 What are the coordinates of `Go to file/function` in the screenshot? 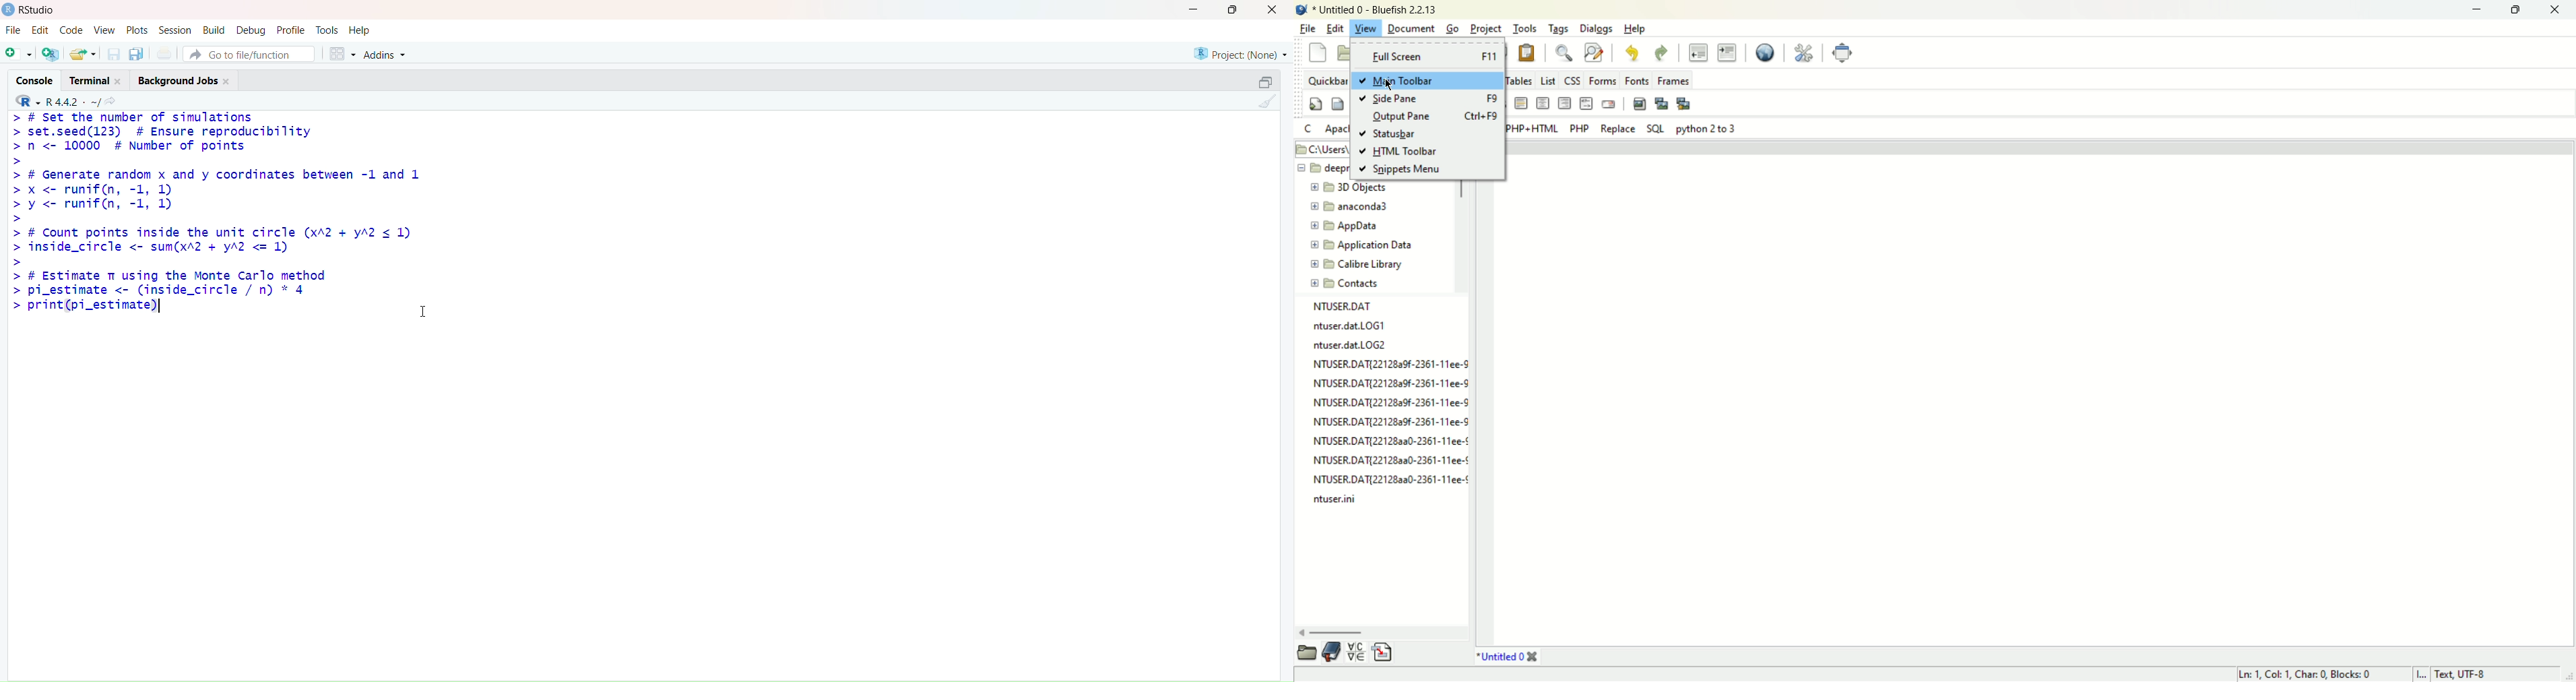 It's located at (253, 55).